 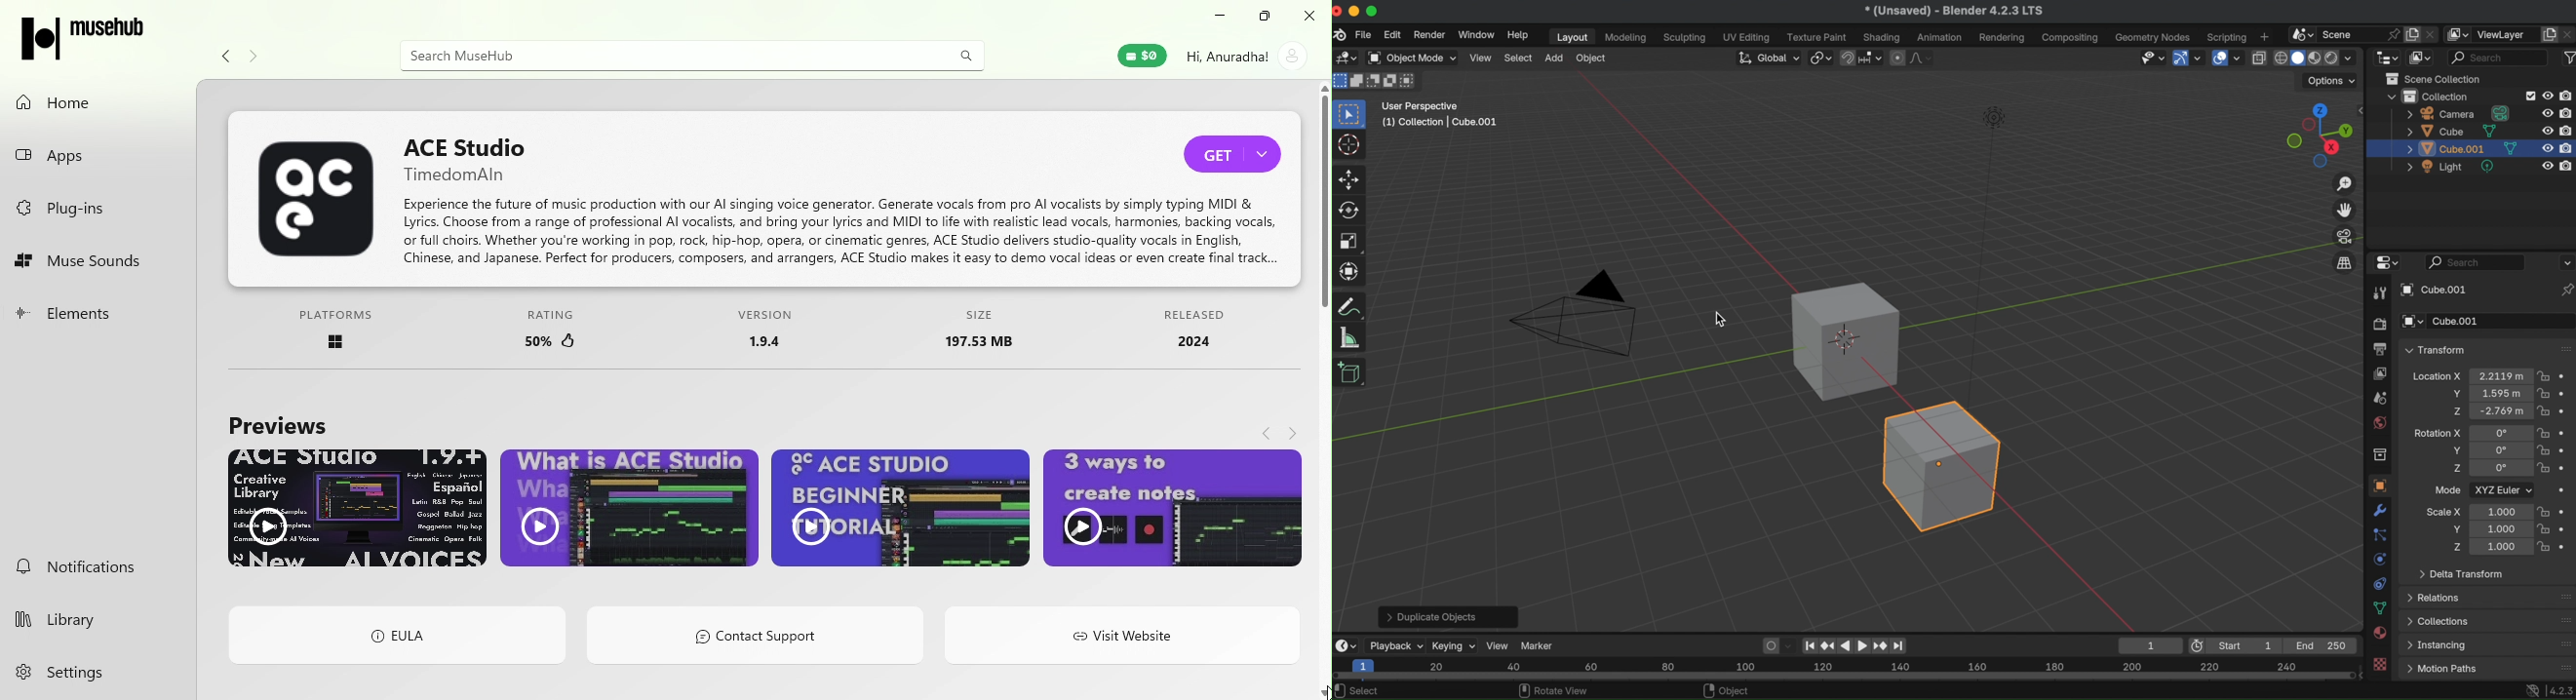 What do you see at coordinates (2444, 511) in the screenshot?
I see `scale X` at bounding box center [2444, 511].